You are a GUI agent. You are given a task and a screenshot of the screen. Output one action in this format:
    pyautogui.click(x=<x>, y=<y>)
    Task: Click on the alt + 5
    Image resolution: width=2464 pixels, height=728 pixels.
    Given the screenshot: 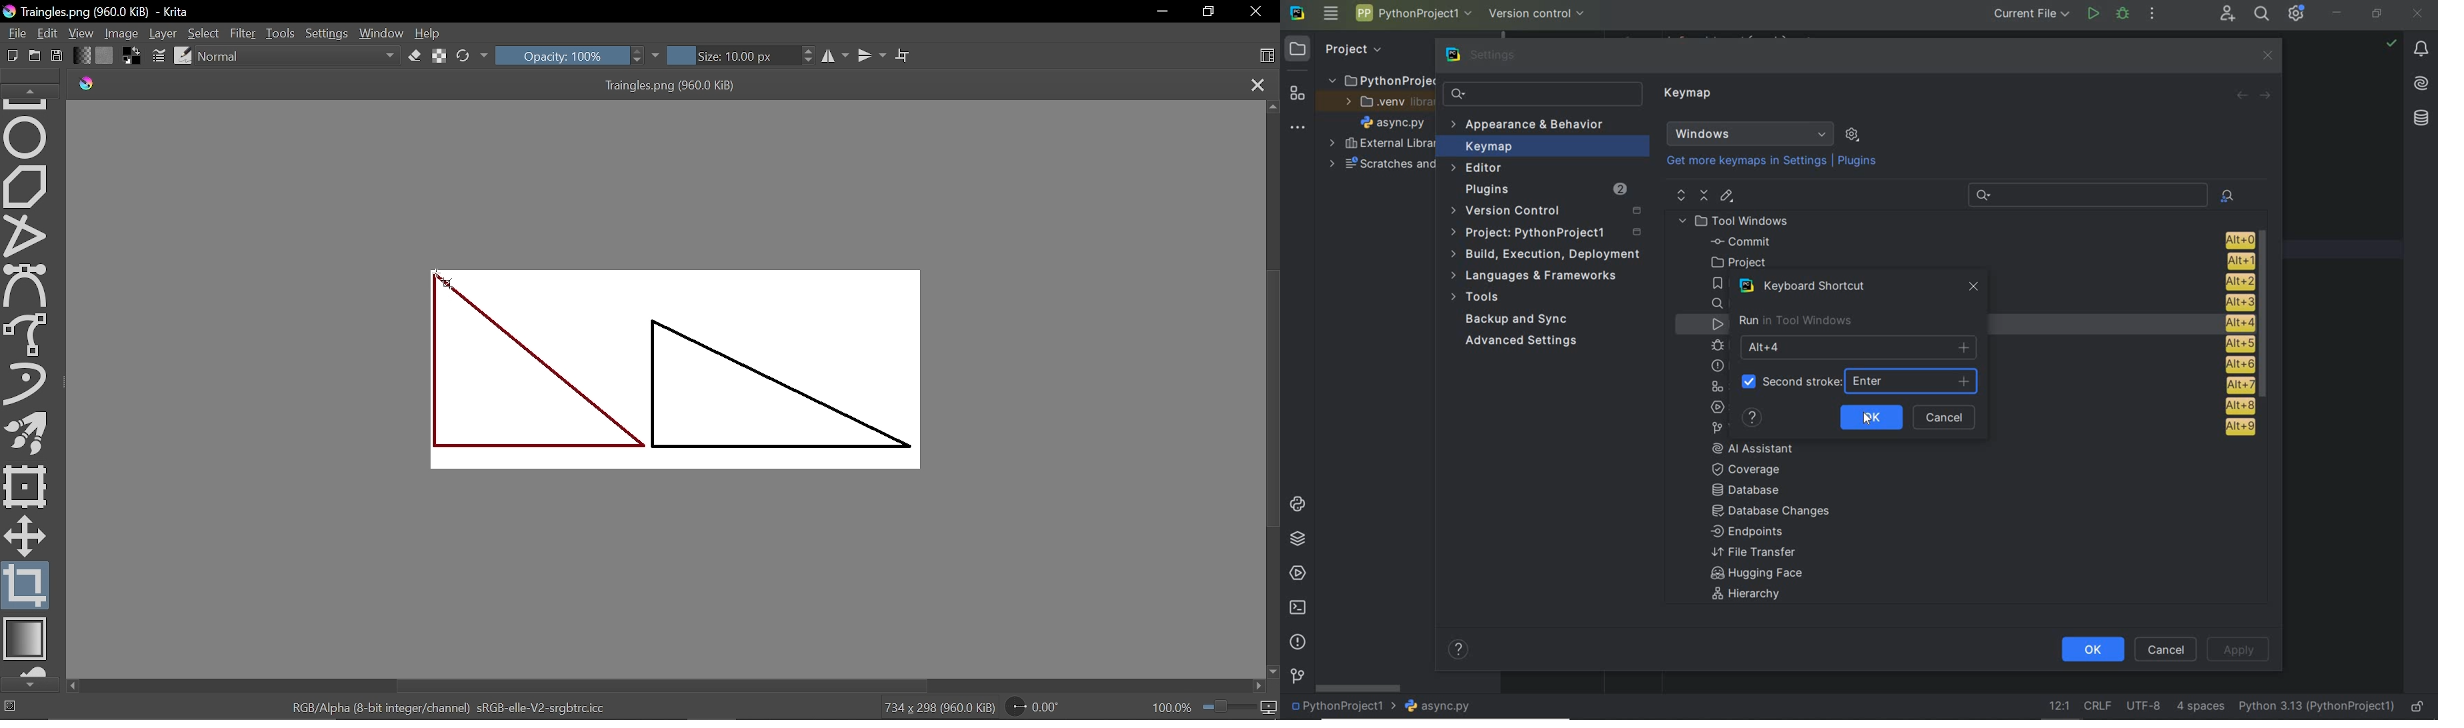 What is the action you would take?
    pyautogui.click(x=2238, y=344)
    